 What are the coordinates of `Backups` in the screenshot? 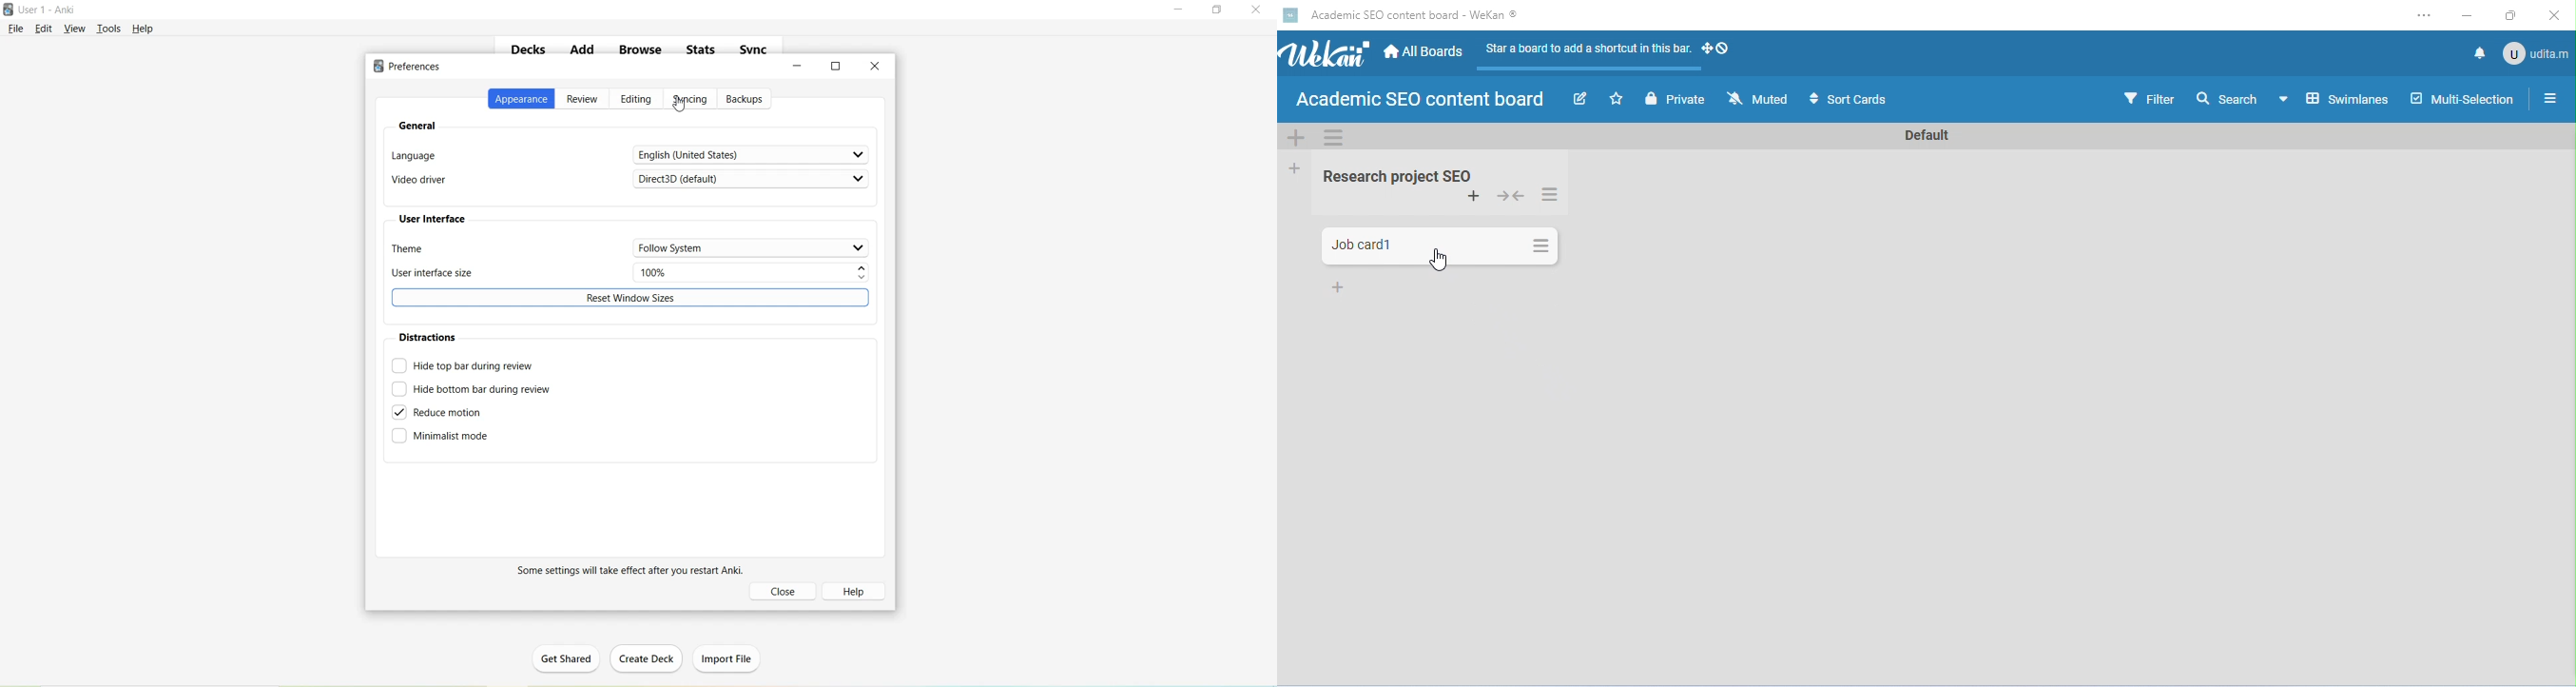 It's located at (747, 99).